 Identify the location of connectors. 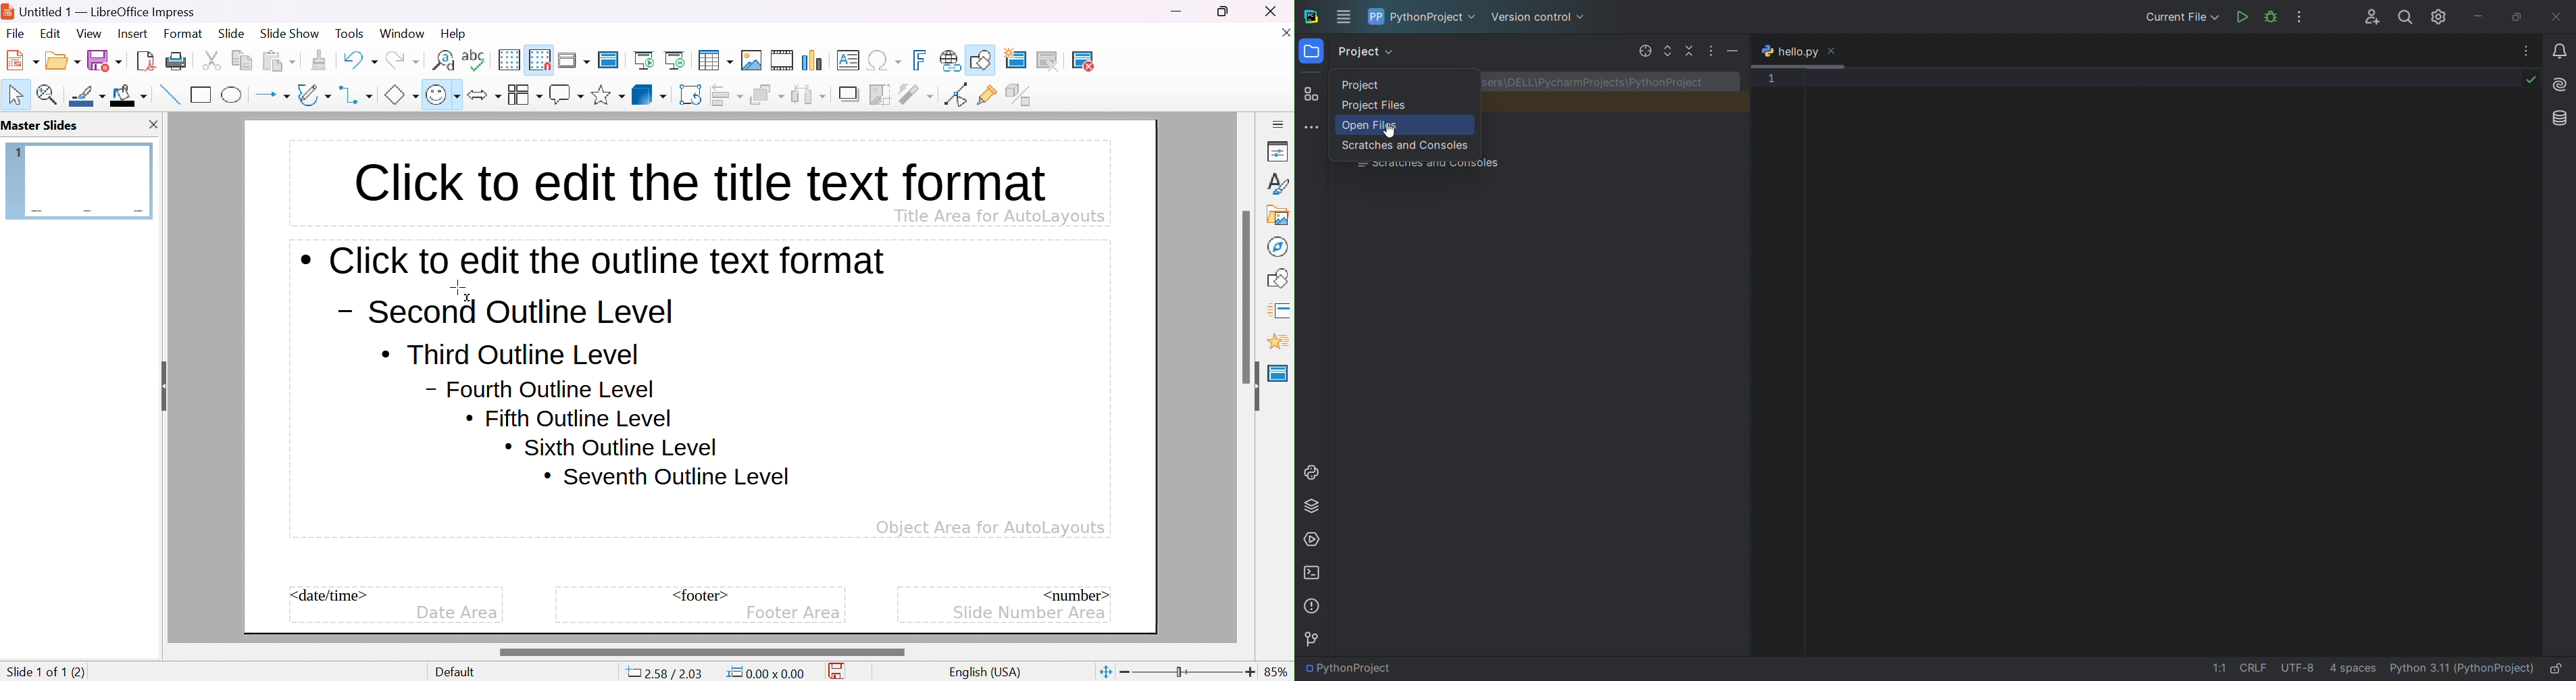
(357, 95).